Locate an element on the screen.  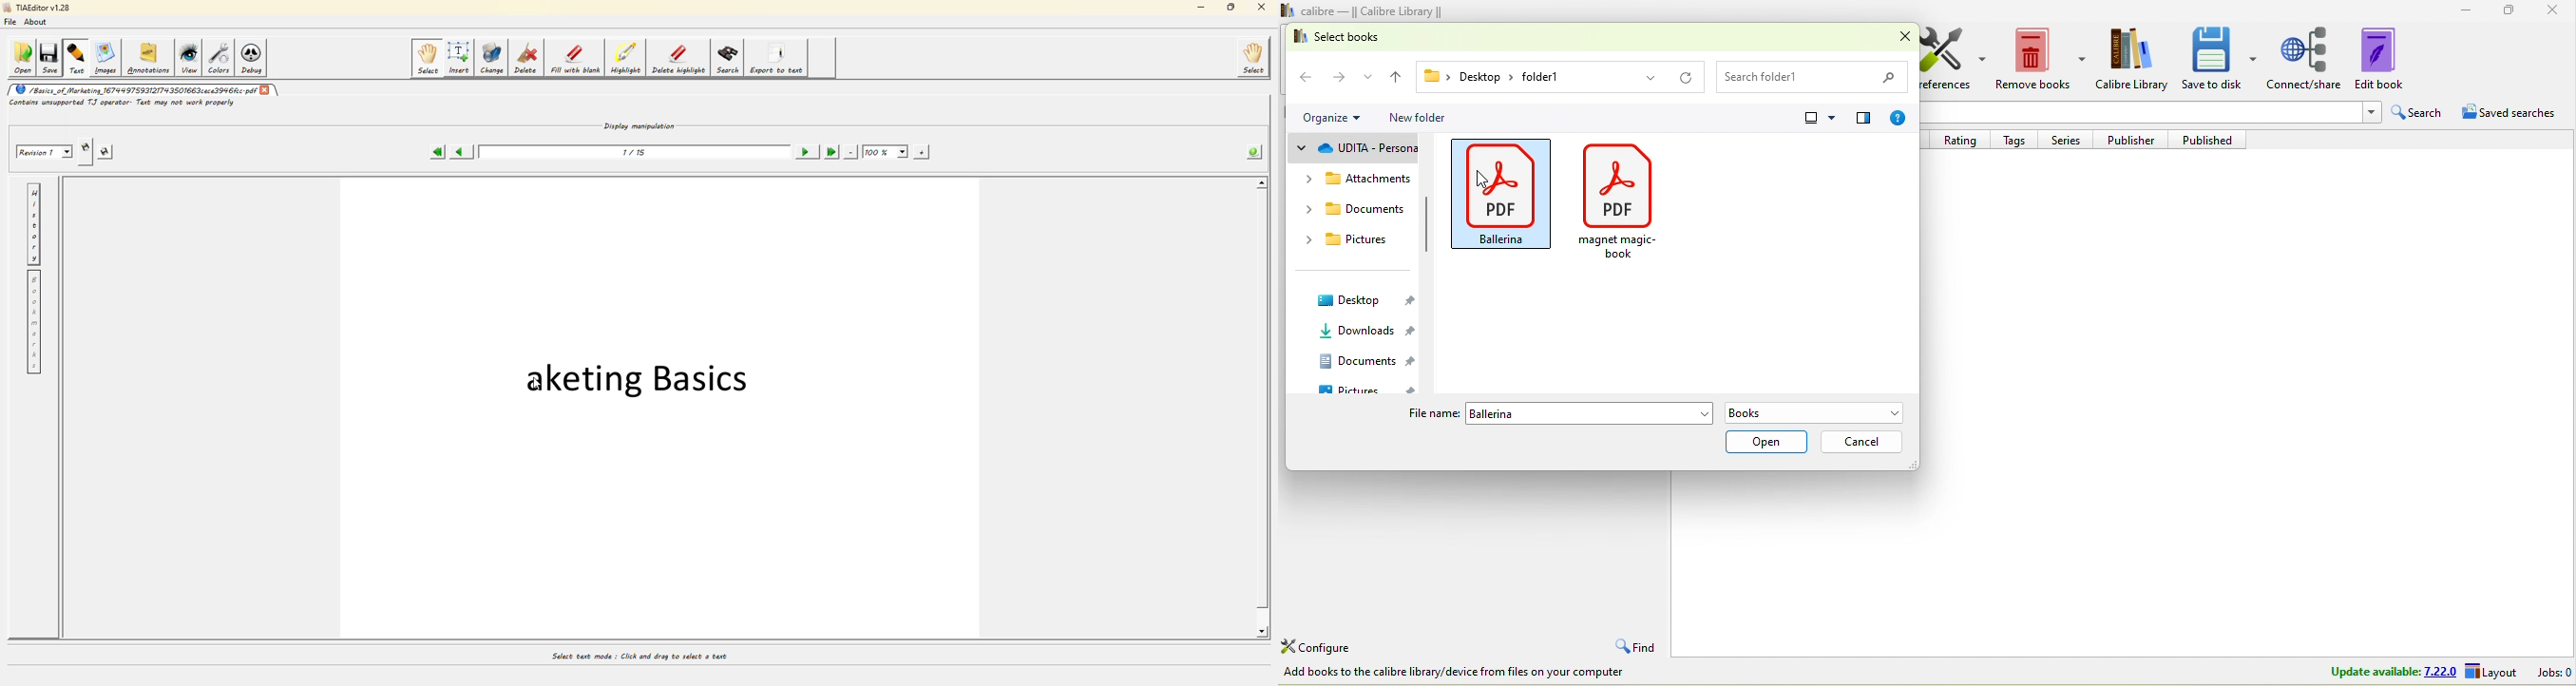
organize is located at coordinates (1338, 119).